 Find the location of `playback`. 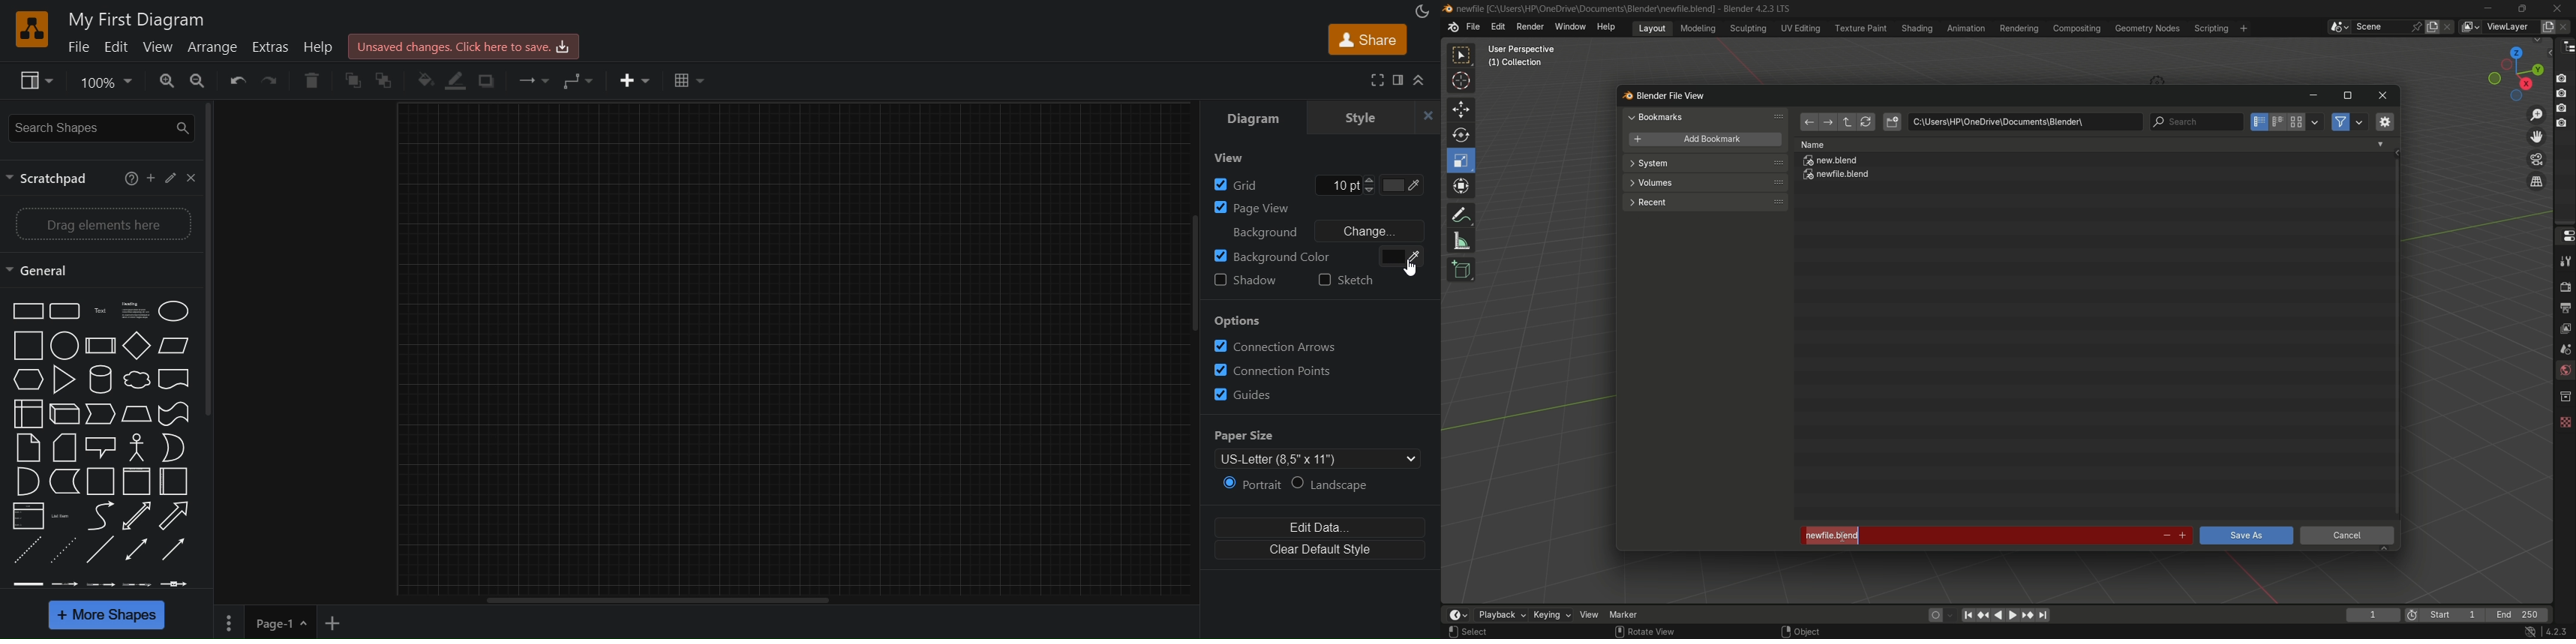

playback is located at coordinates (1500, 615).